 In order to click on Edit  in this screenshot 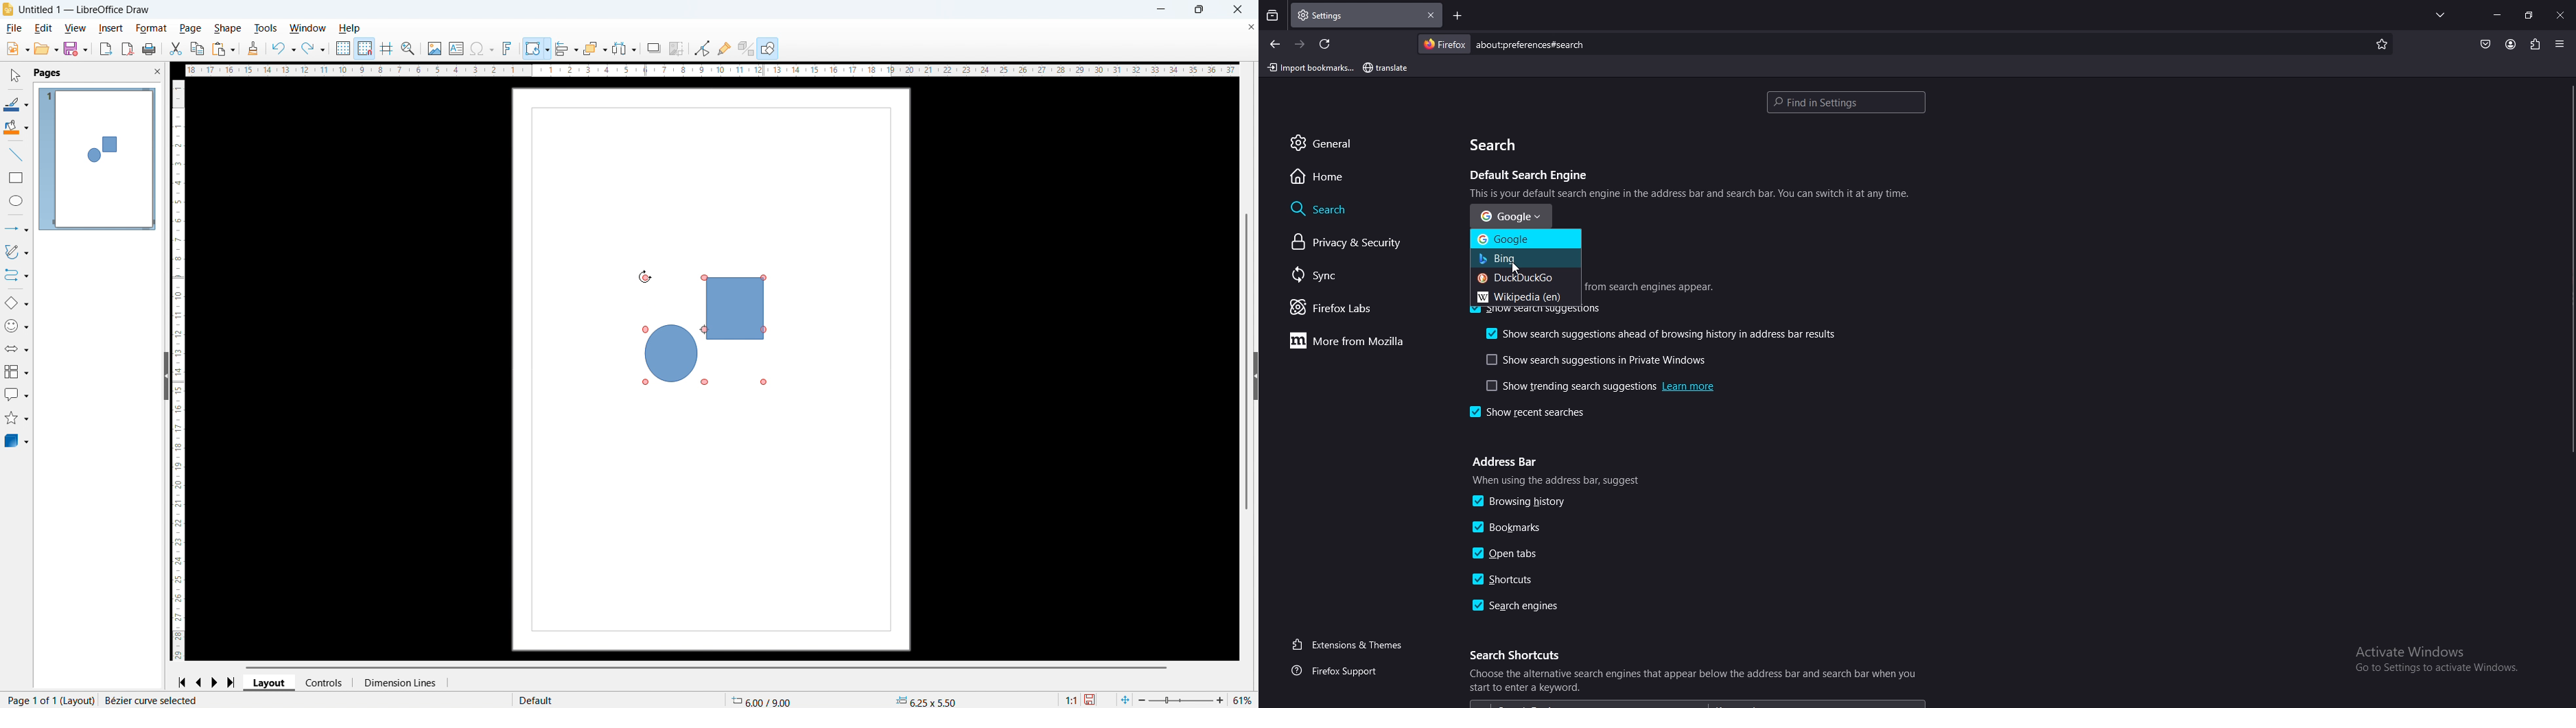, I will do `click(45, 29)`.